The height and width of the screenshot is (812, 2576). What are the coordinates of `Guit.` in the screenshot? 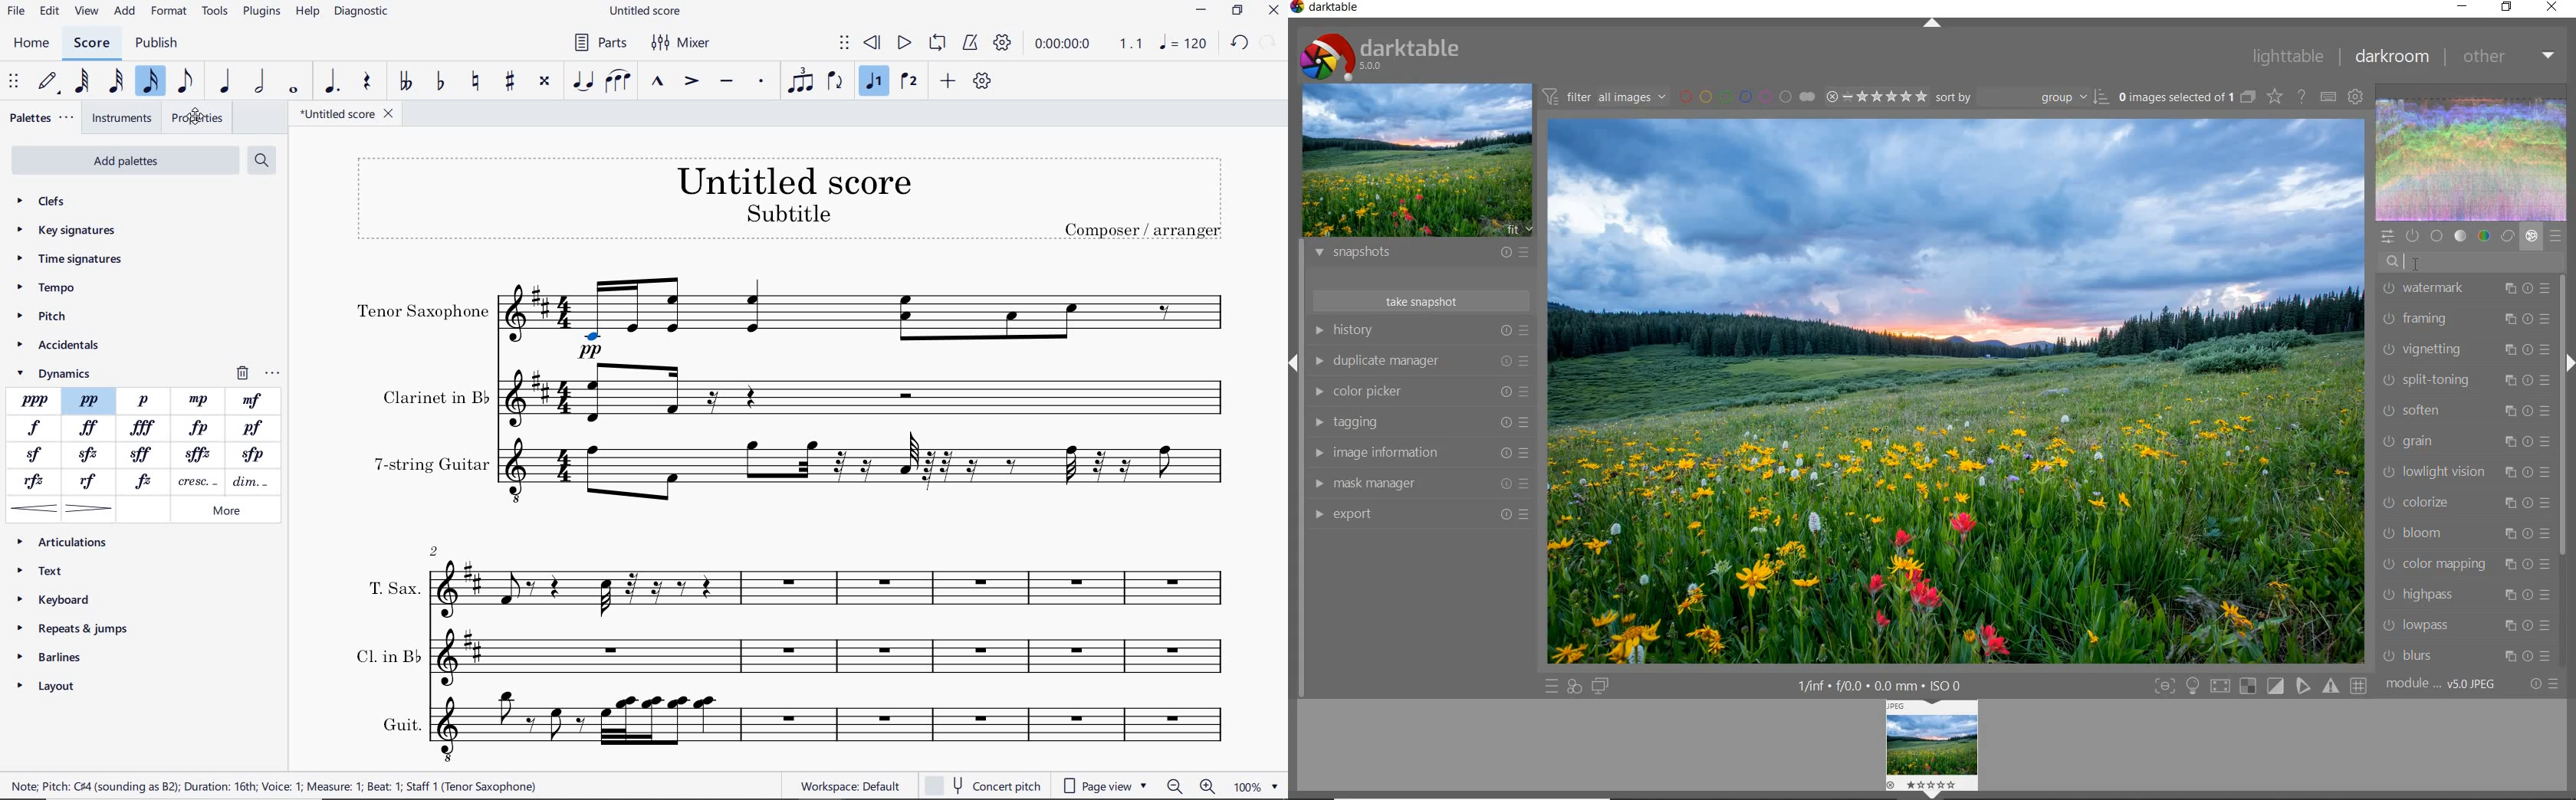 It's located at (843, 728).